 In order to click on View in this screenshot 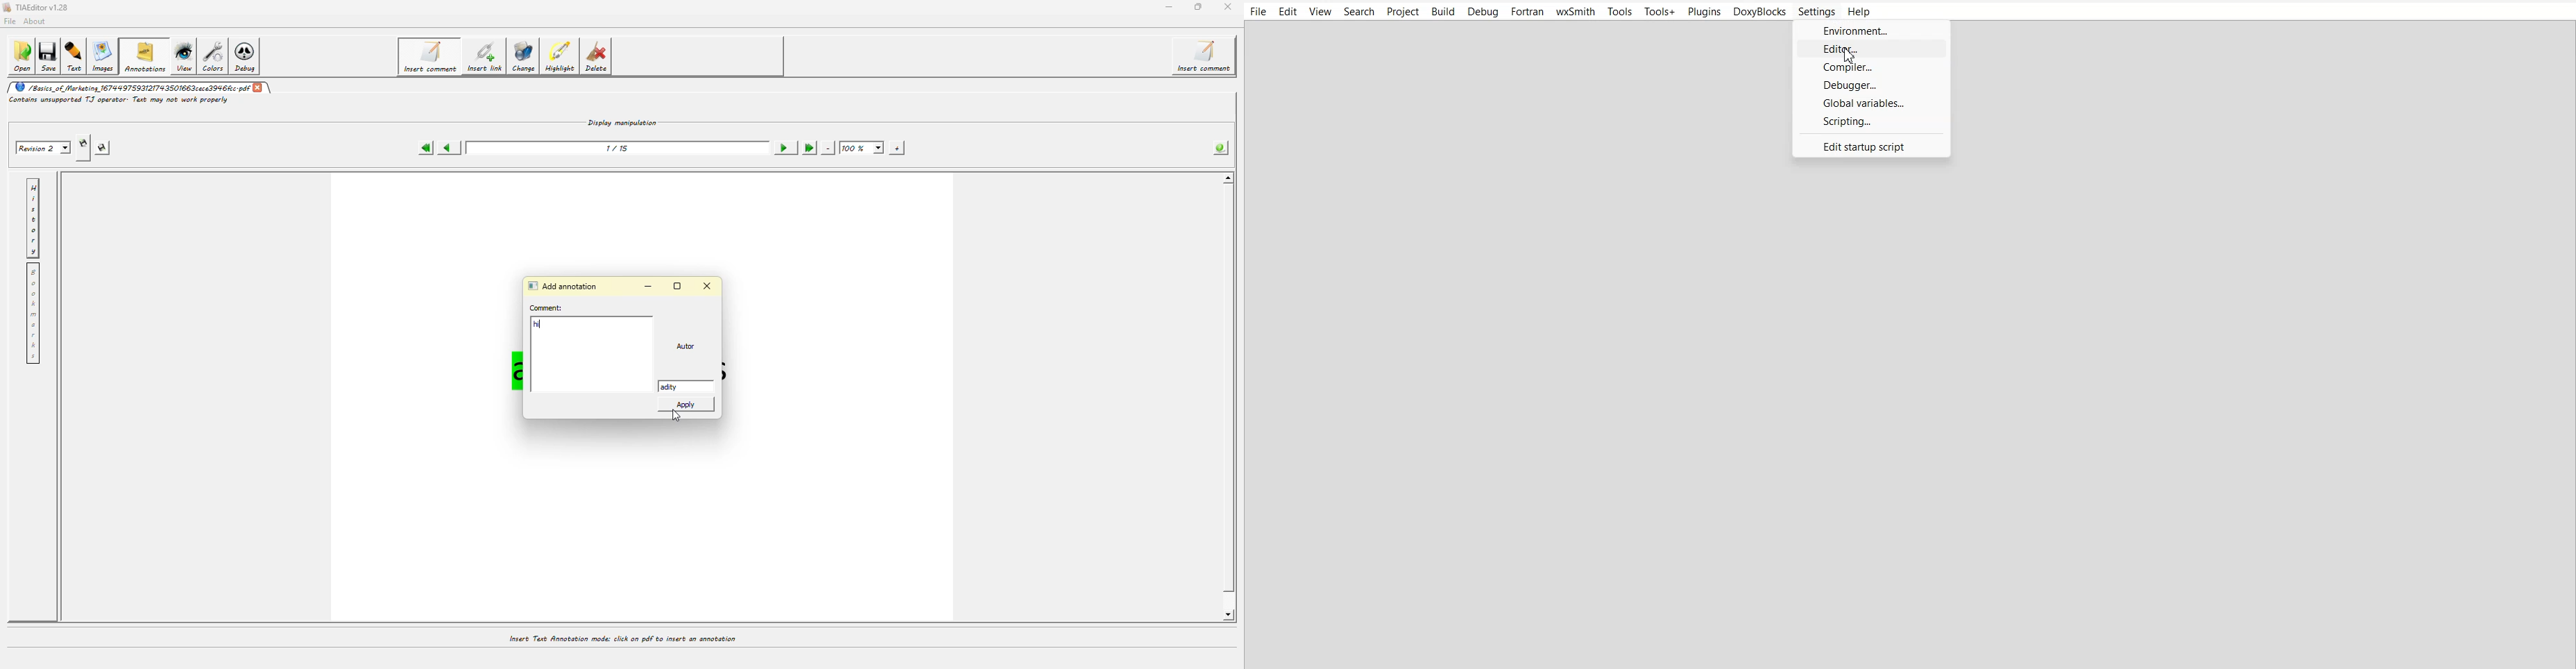, I will do `click(1320, 12)`.